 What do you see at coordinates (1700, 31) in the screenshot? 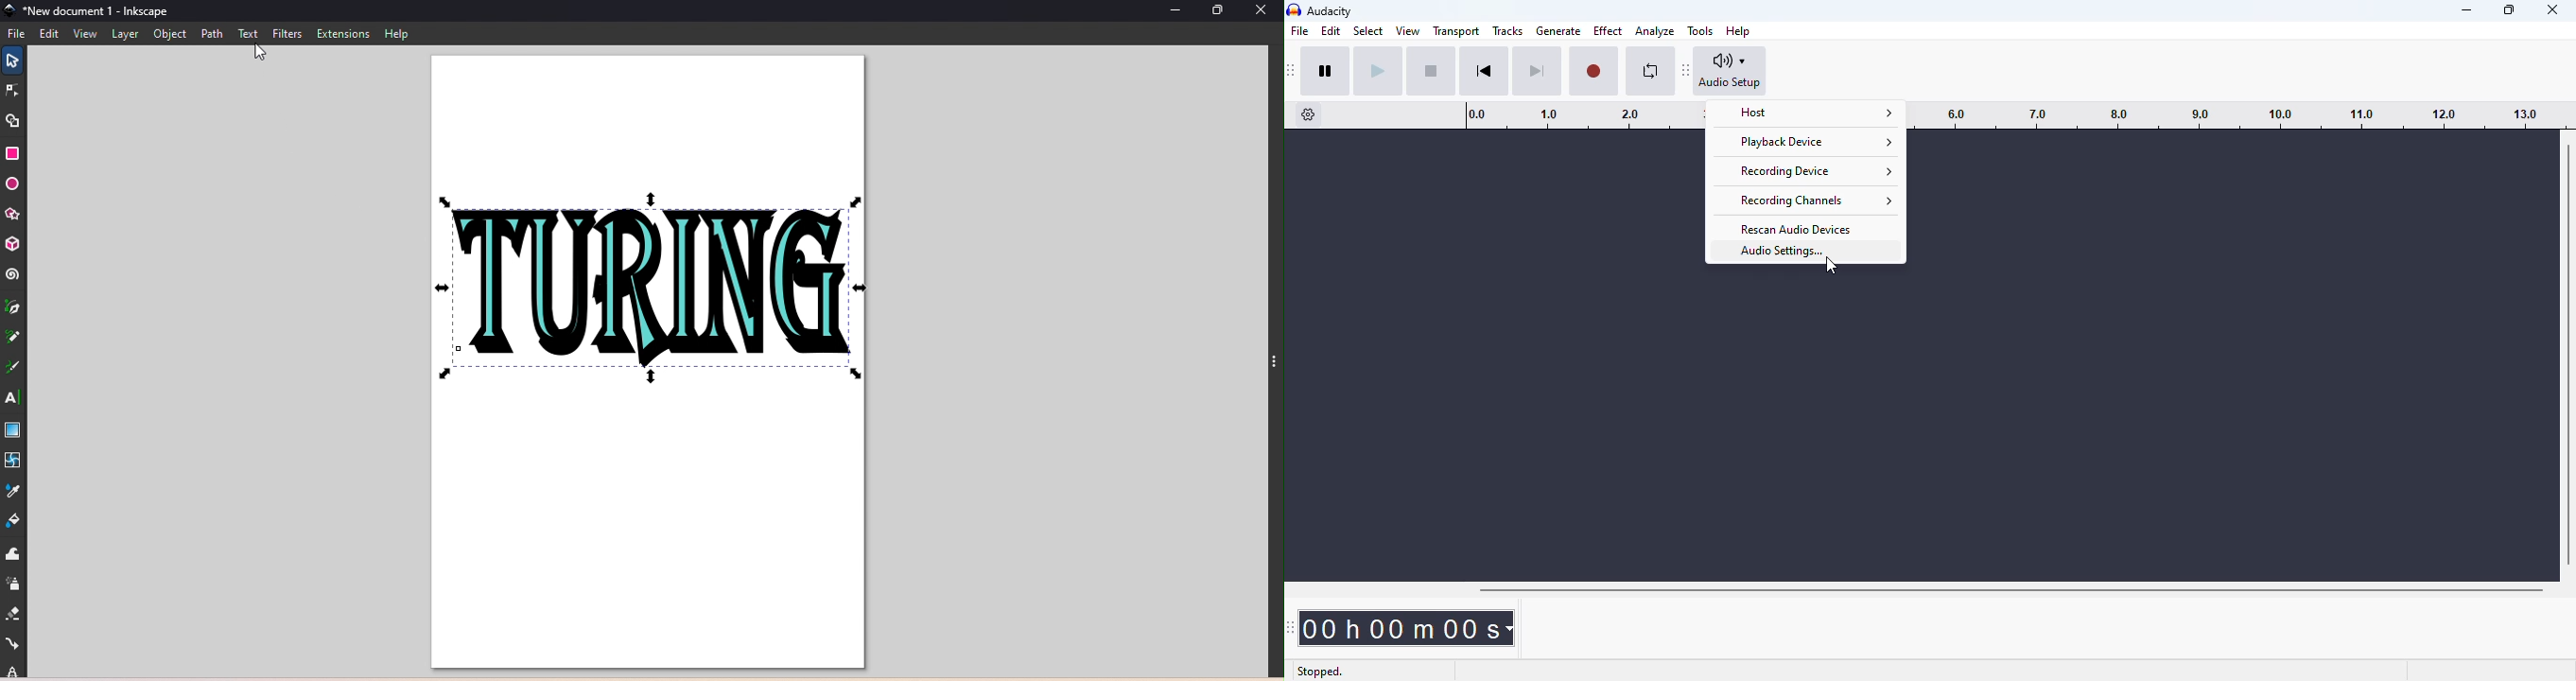
I see `tools` at bounding box center [1700, 31].